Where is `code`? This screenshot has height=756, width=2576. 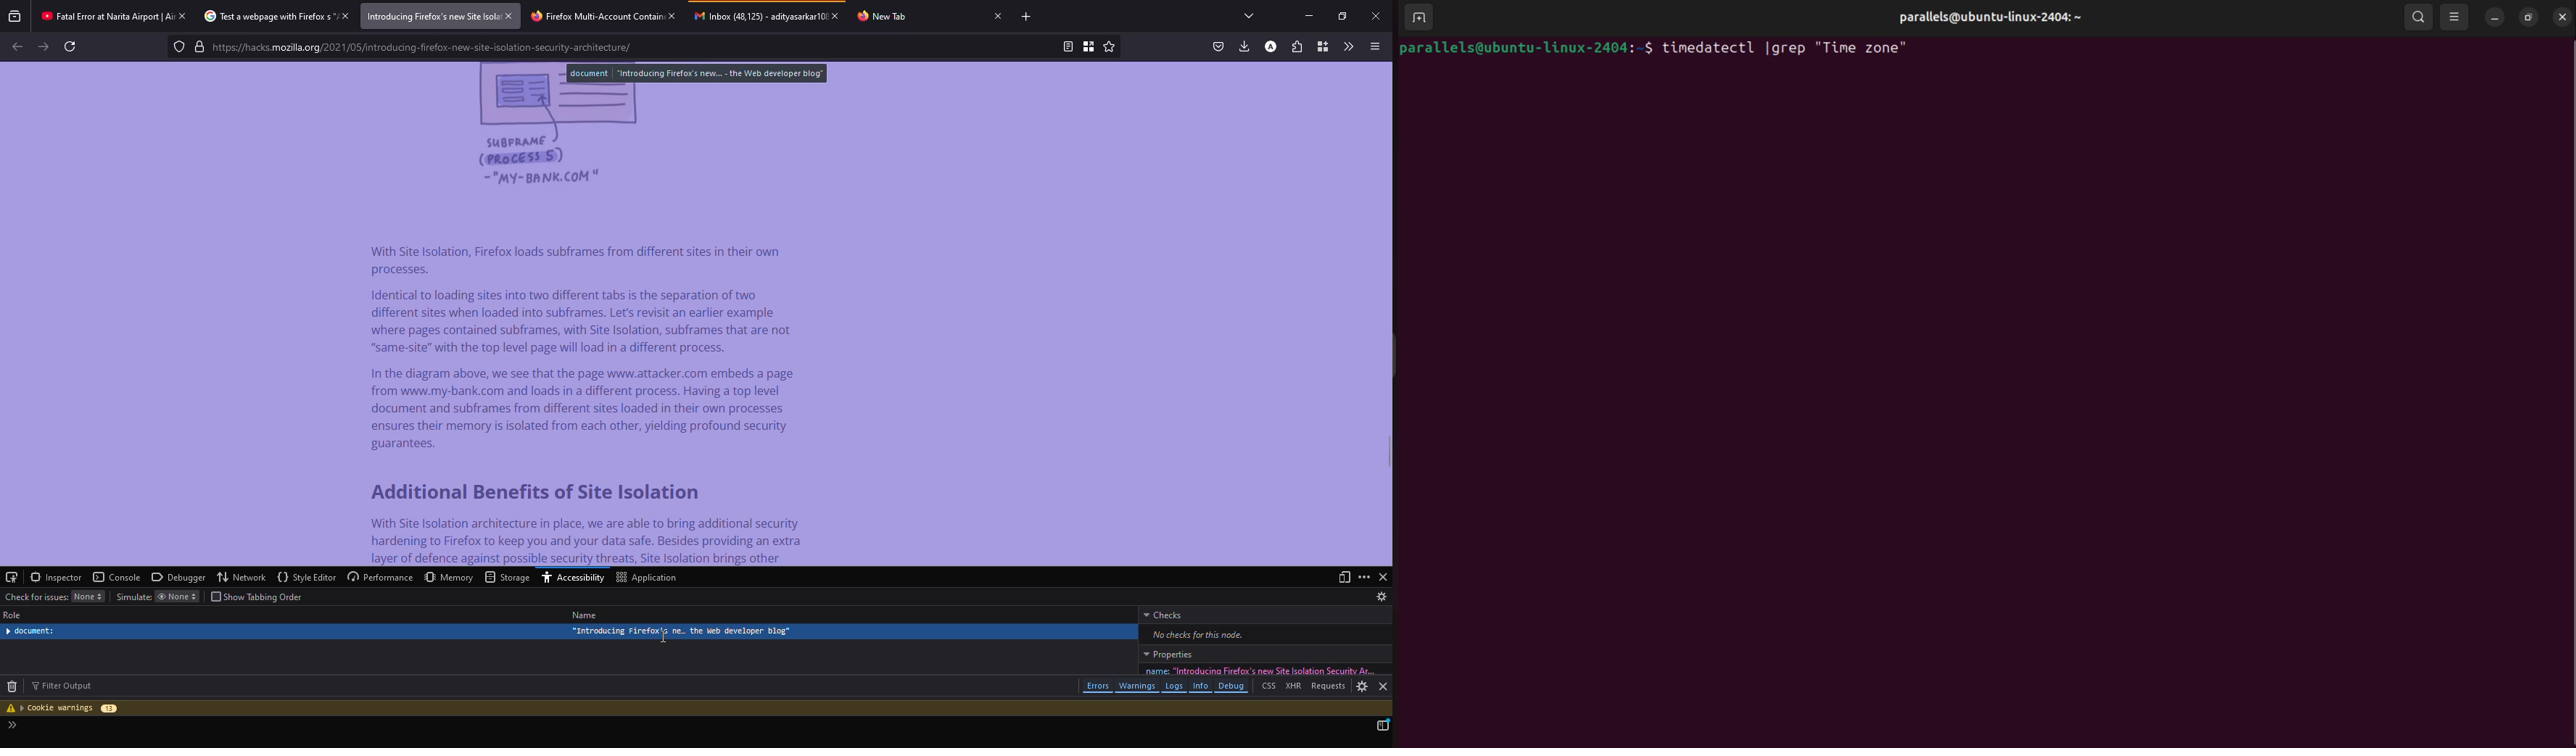 code is located at coordinates (28, 727).